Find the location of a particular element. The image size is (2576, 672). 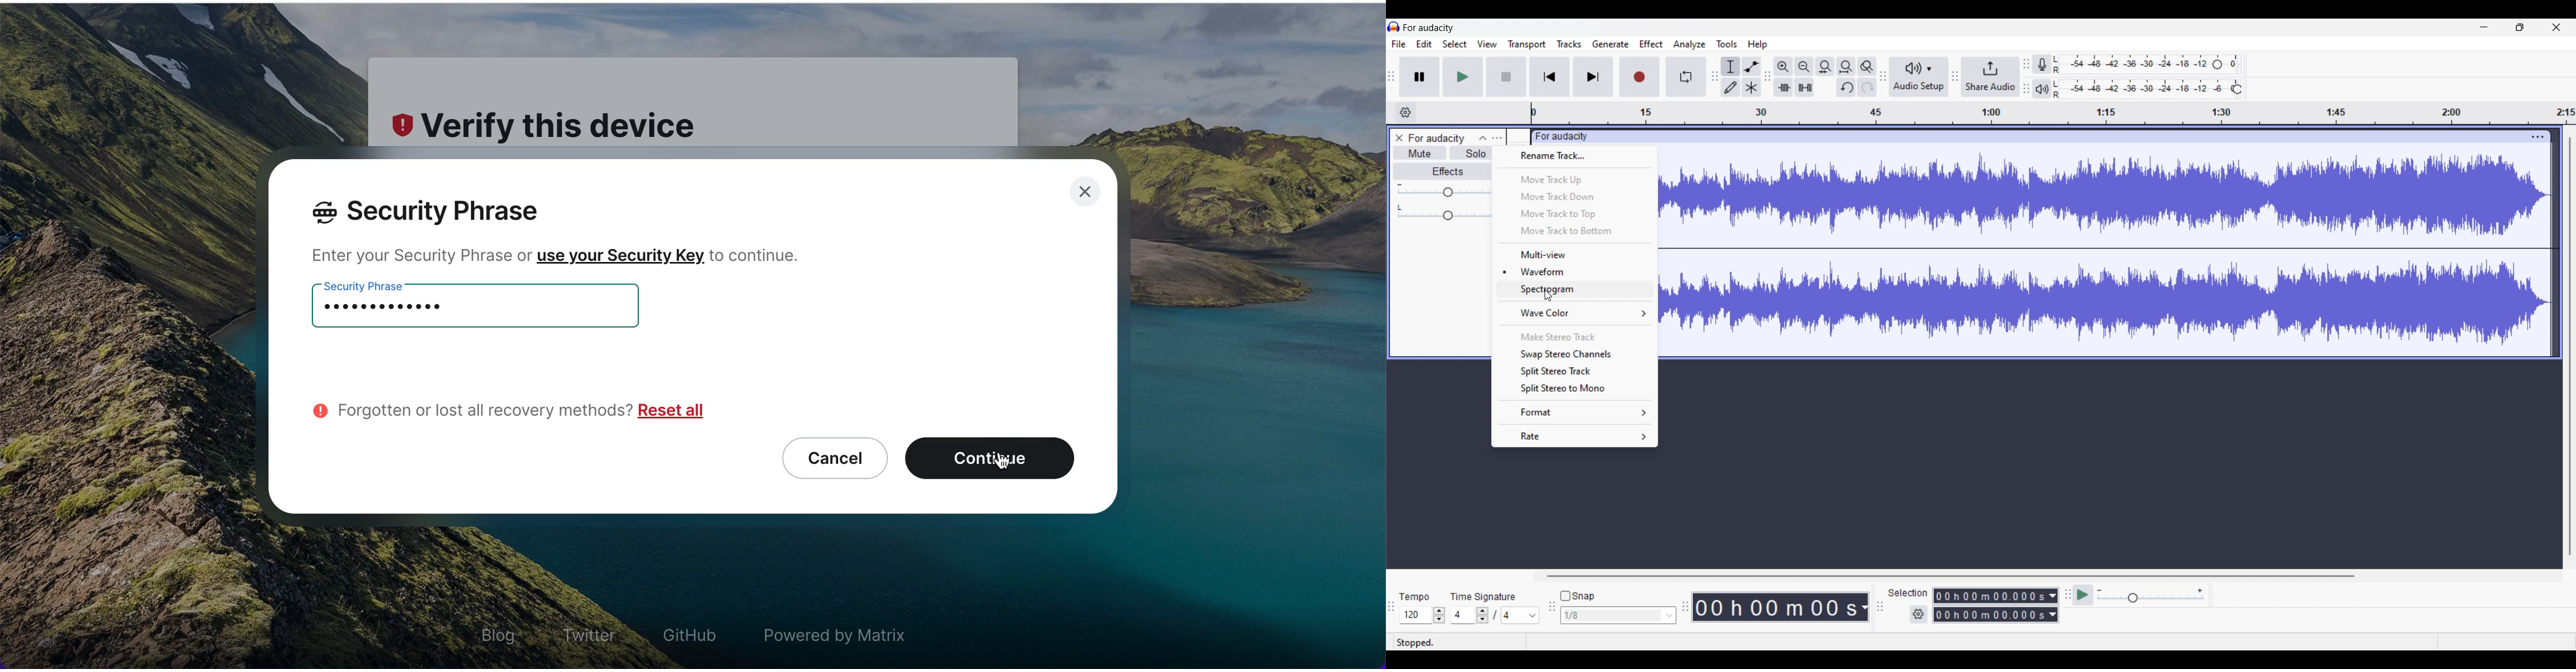

Rate options  is located at coordinates (1576, 436).